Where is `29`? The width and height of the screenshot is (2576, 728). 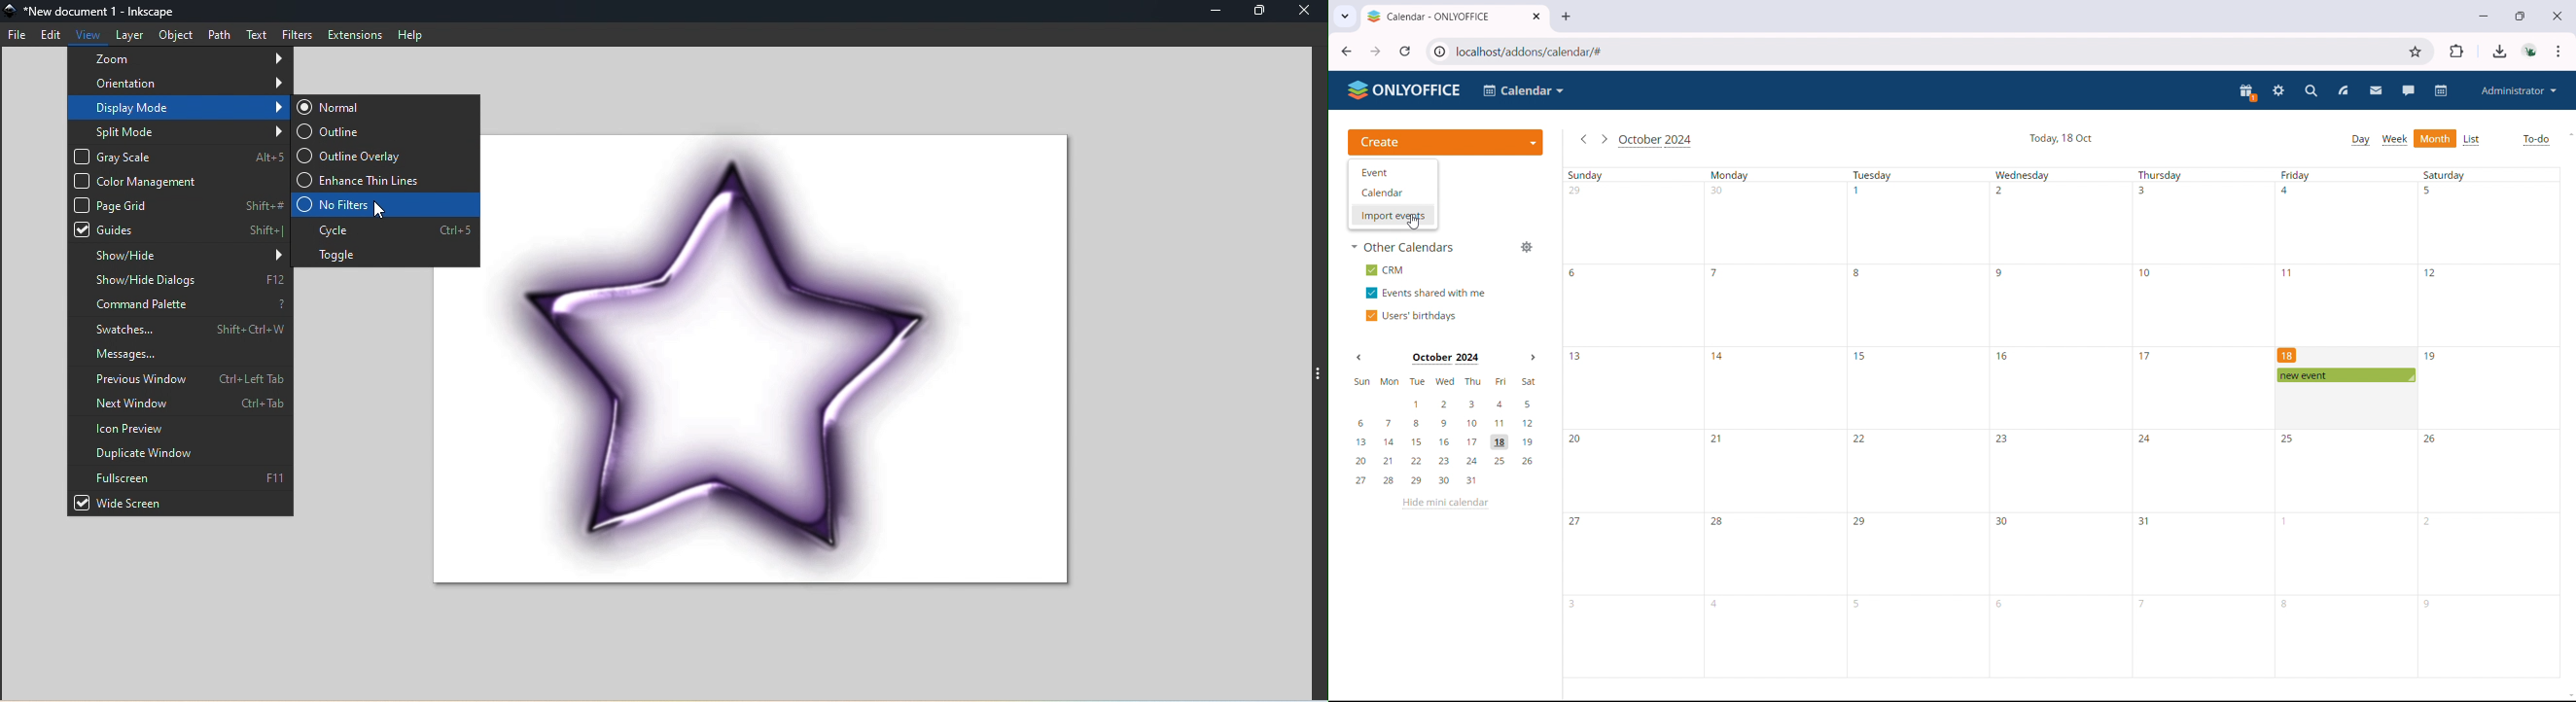
29 is located at coordinates (1576, 190).